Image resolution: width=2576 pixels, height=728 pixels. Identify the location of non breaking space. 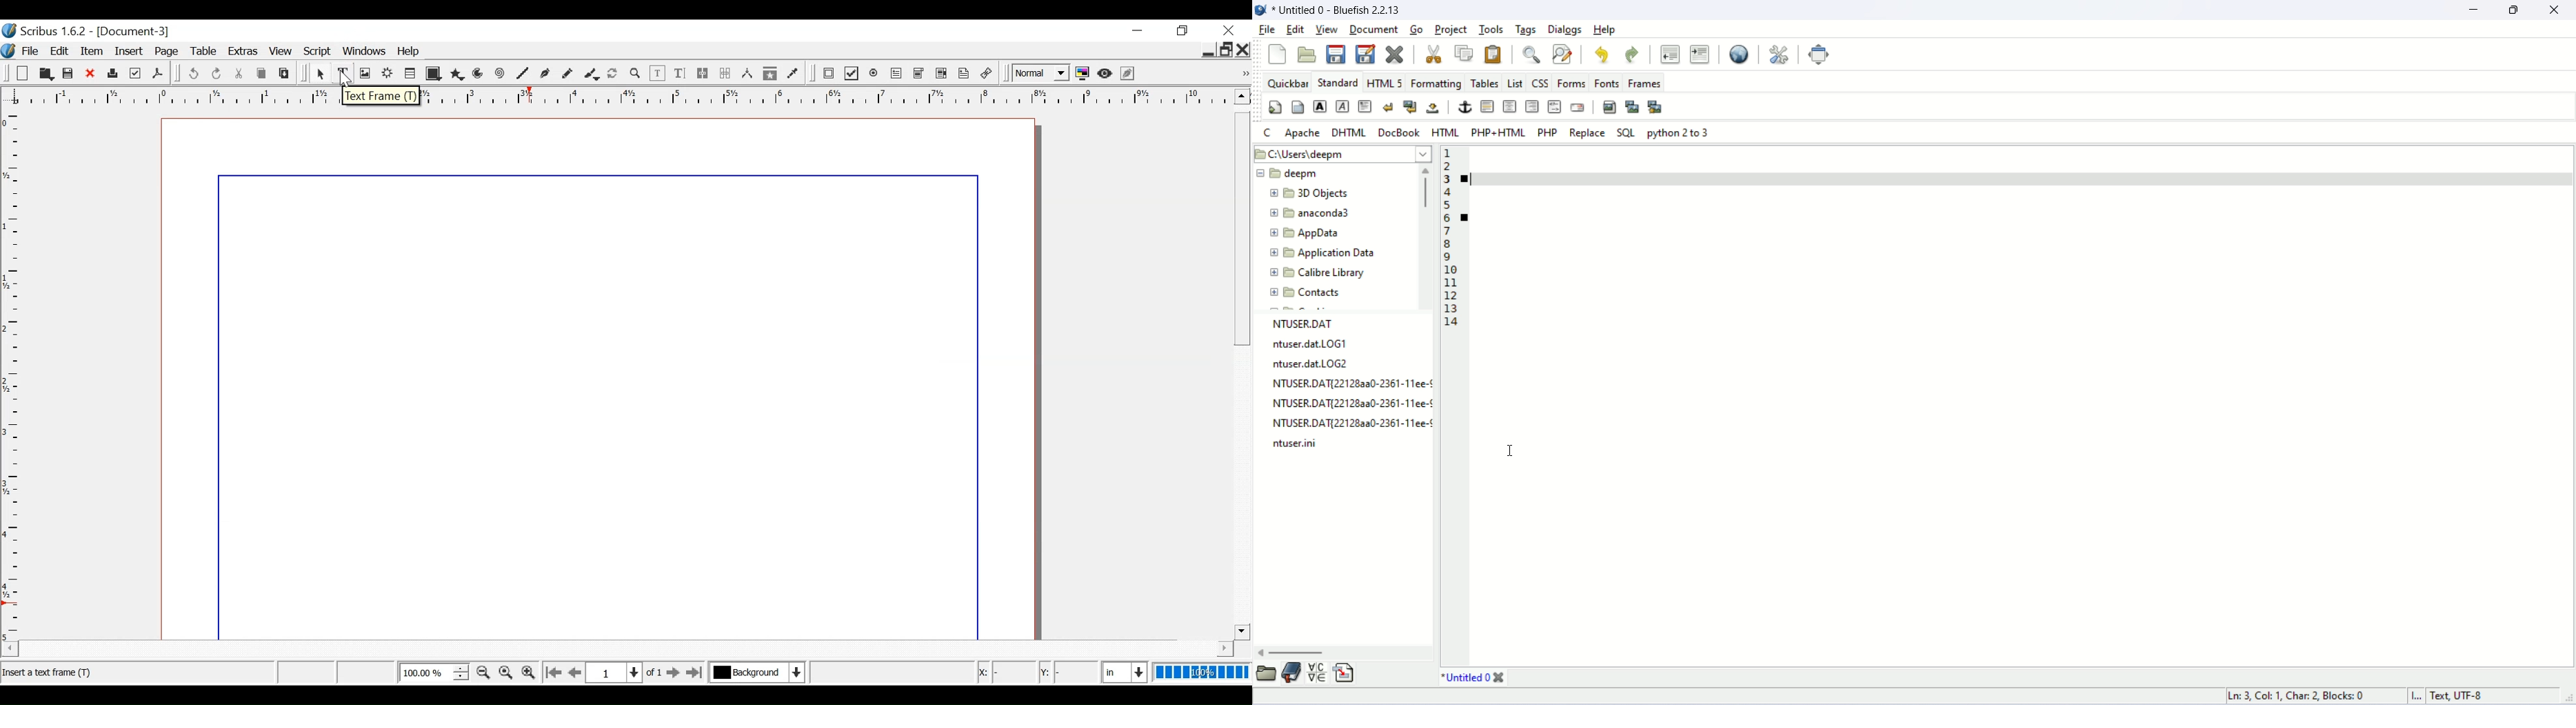
(1432, 107).